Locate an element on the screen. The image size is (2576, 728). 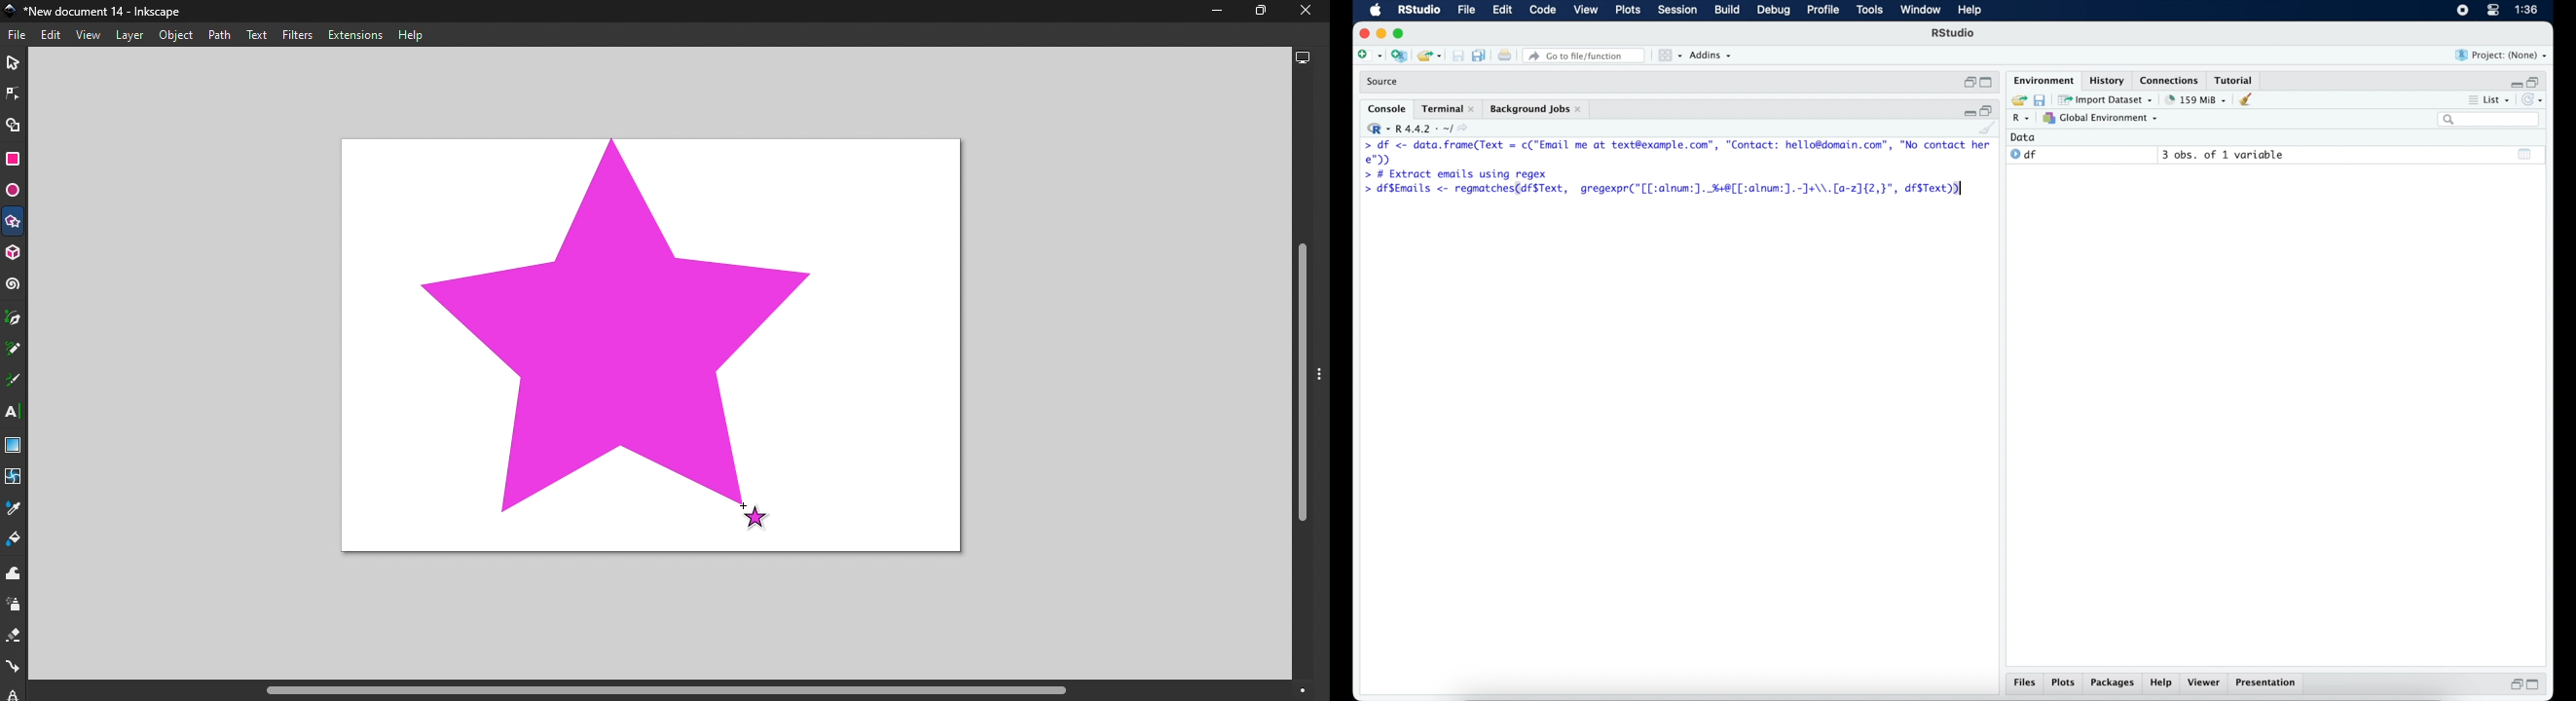
print is located at coordinates (1458, 55).